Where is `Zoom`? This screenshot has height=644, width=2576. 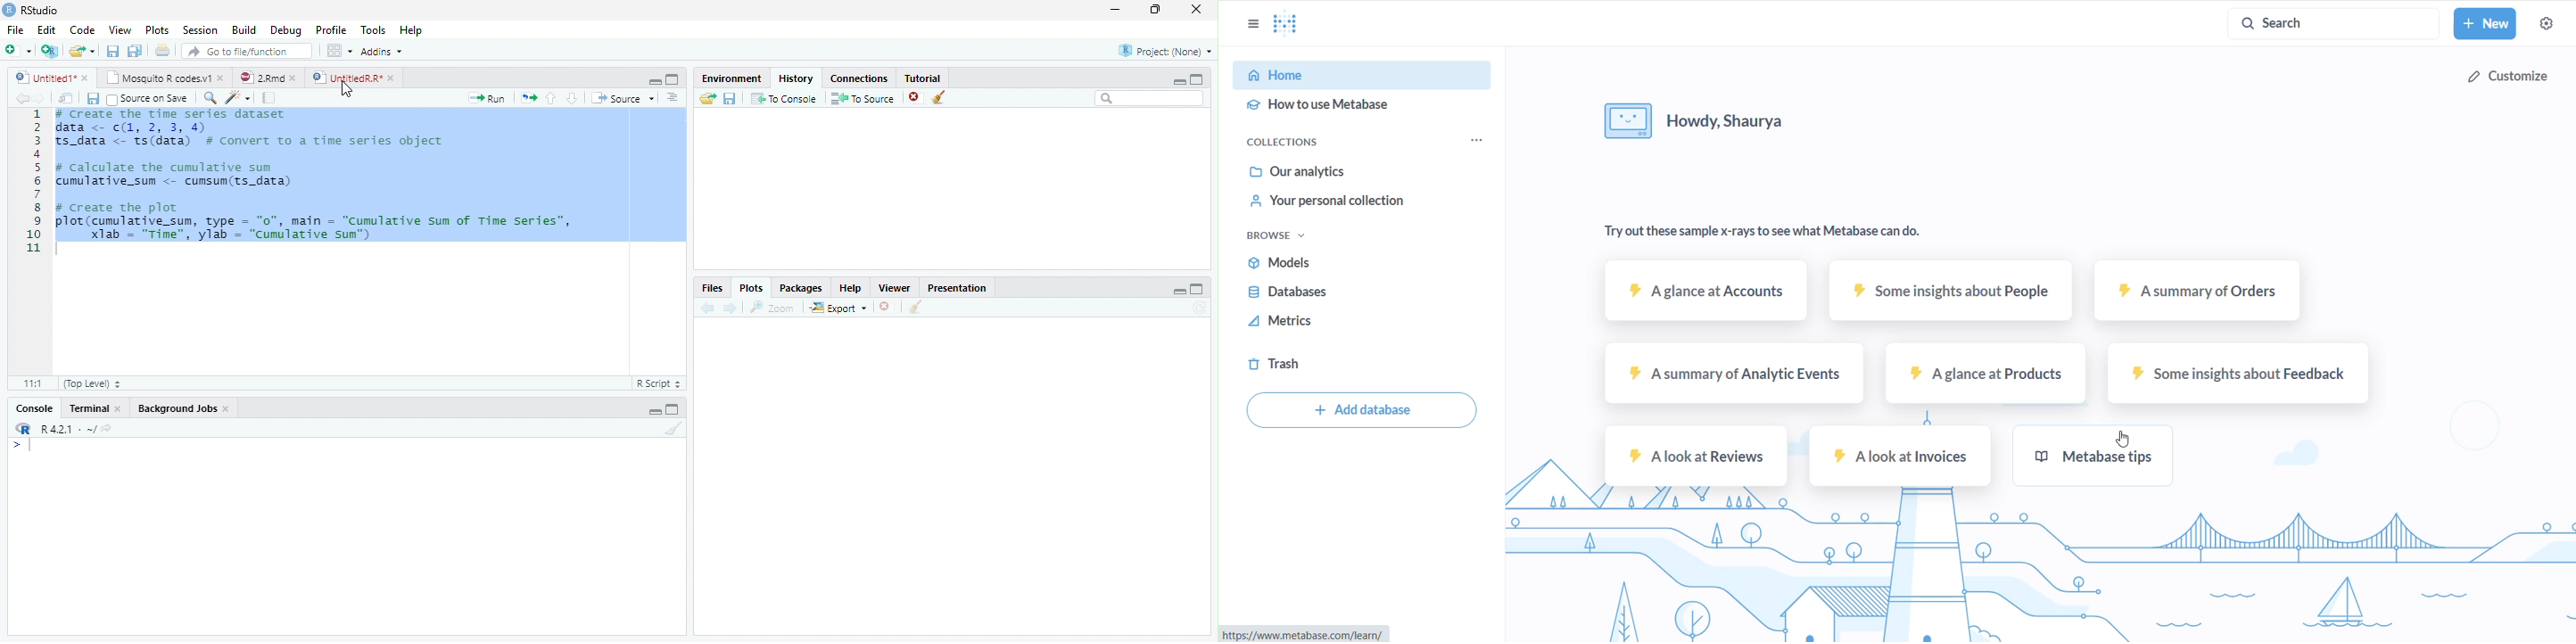 Zoom is located at coordinates (211, 100).